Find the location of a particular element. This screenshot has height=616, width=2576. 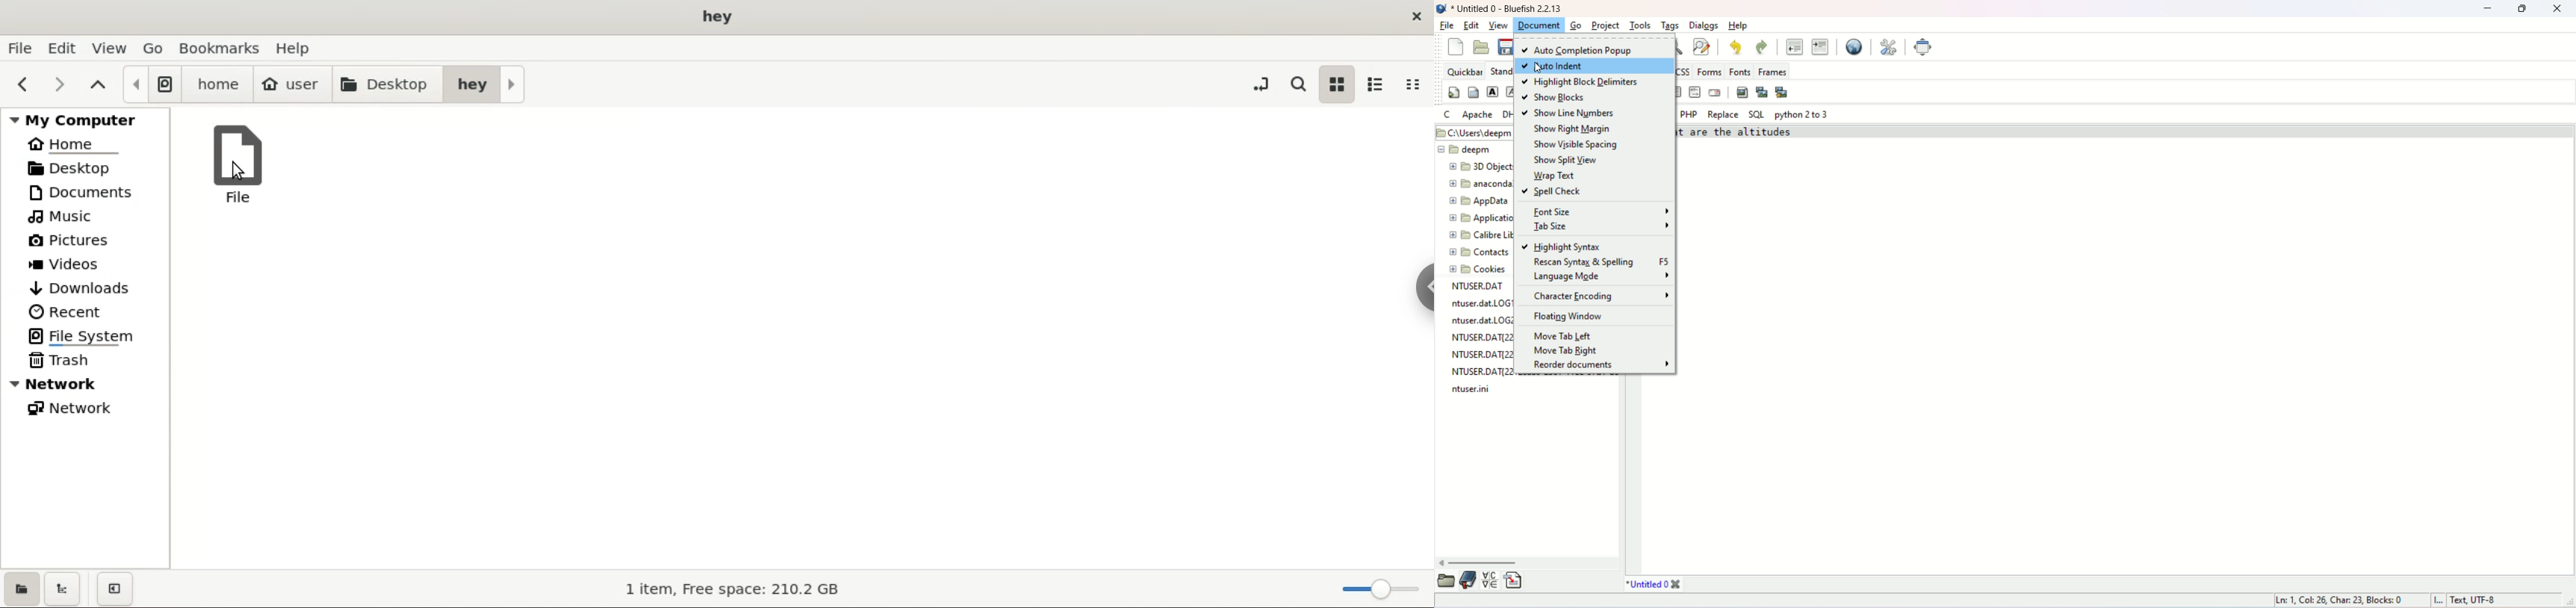

app data is located at coordinates (1481, 202).